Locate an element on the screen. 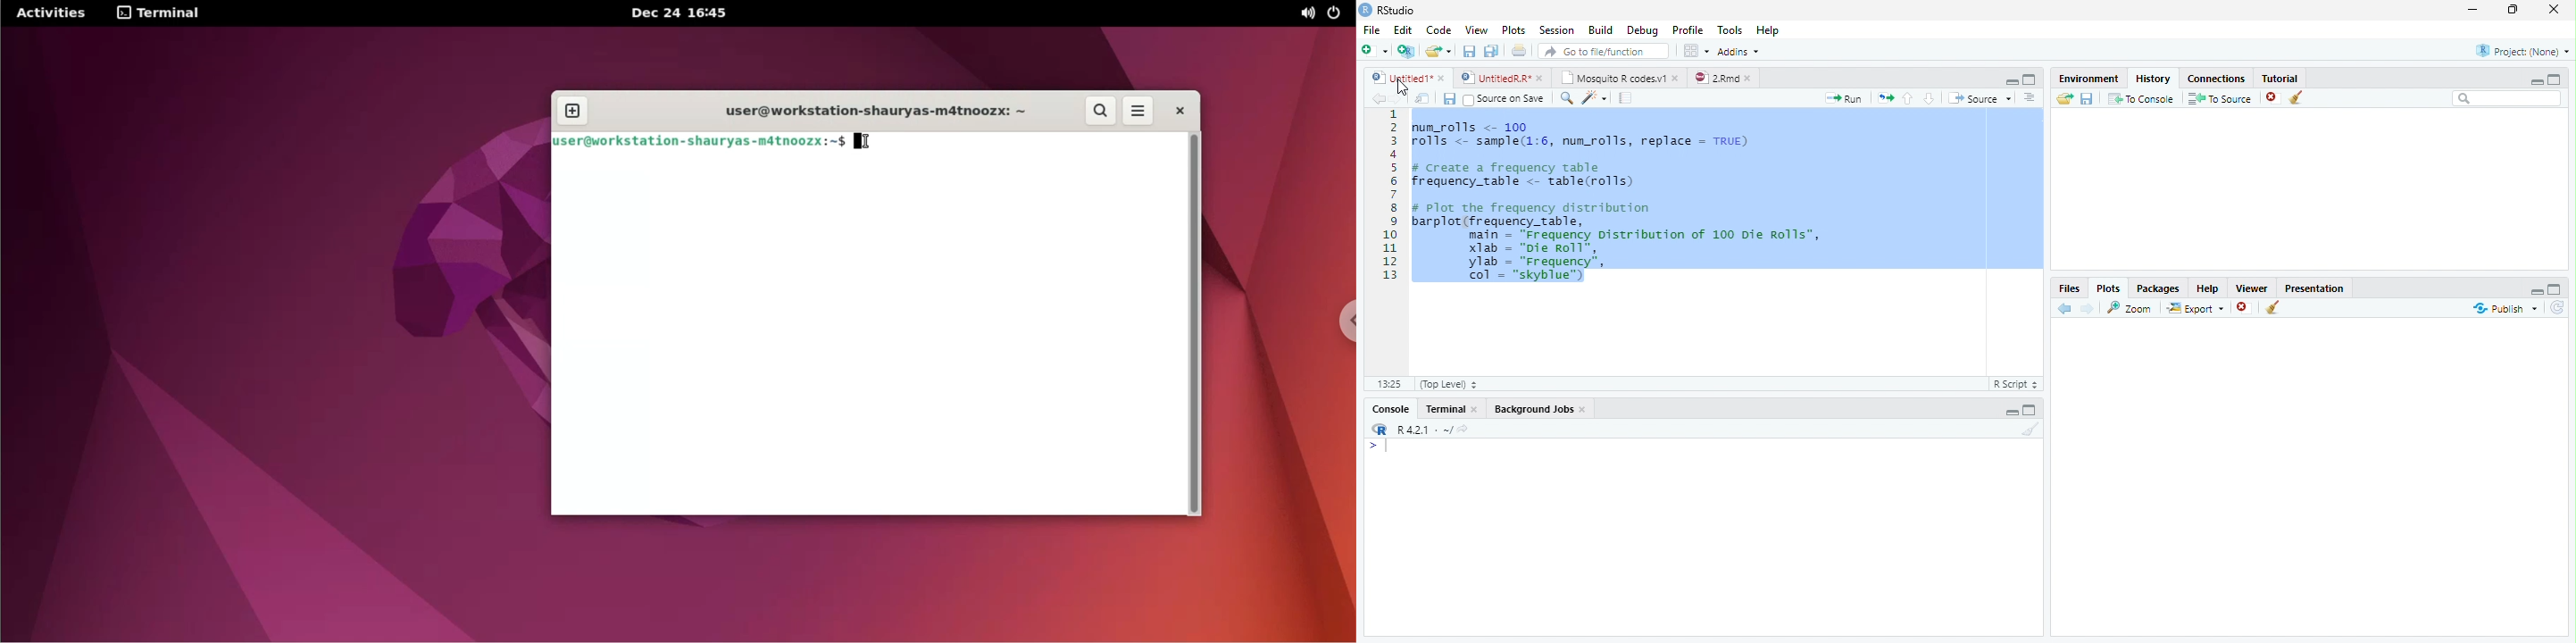 Image resolution: width=2576 pixels, height=644 pixels. Search is located at coordinates (2505, 98).